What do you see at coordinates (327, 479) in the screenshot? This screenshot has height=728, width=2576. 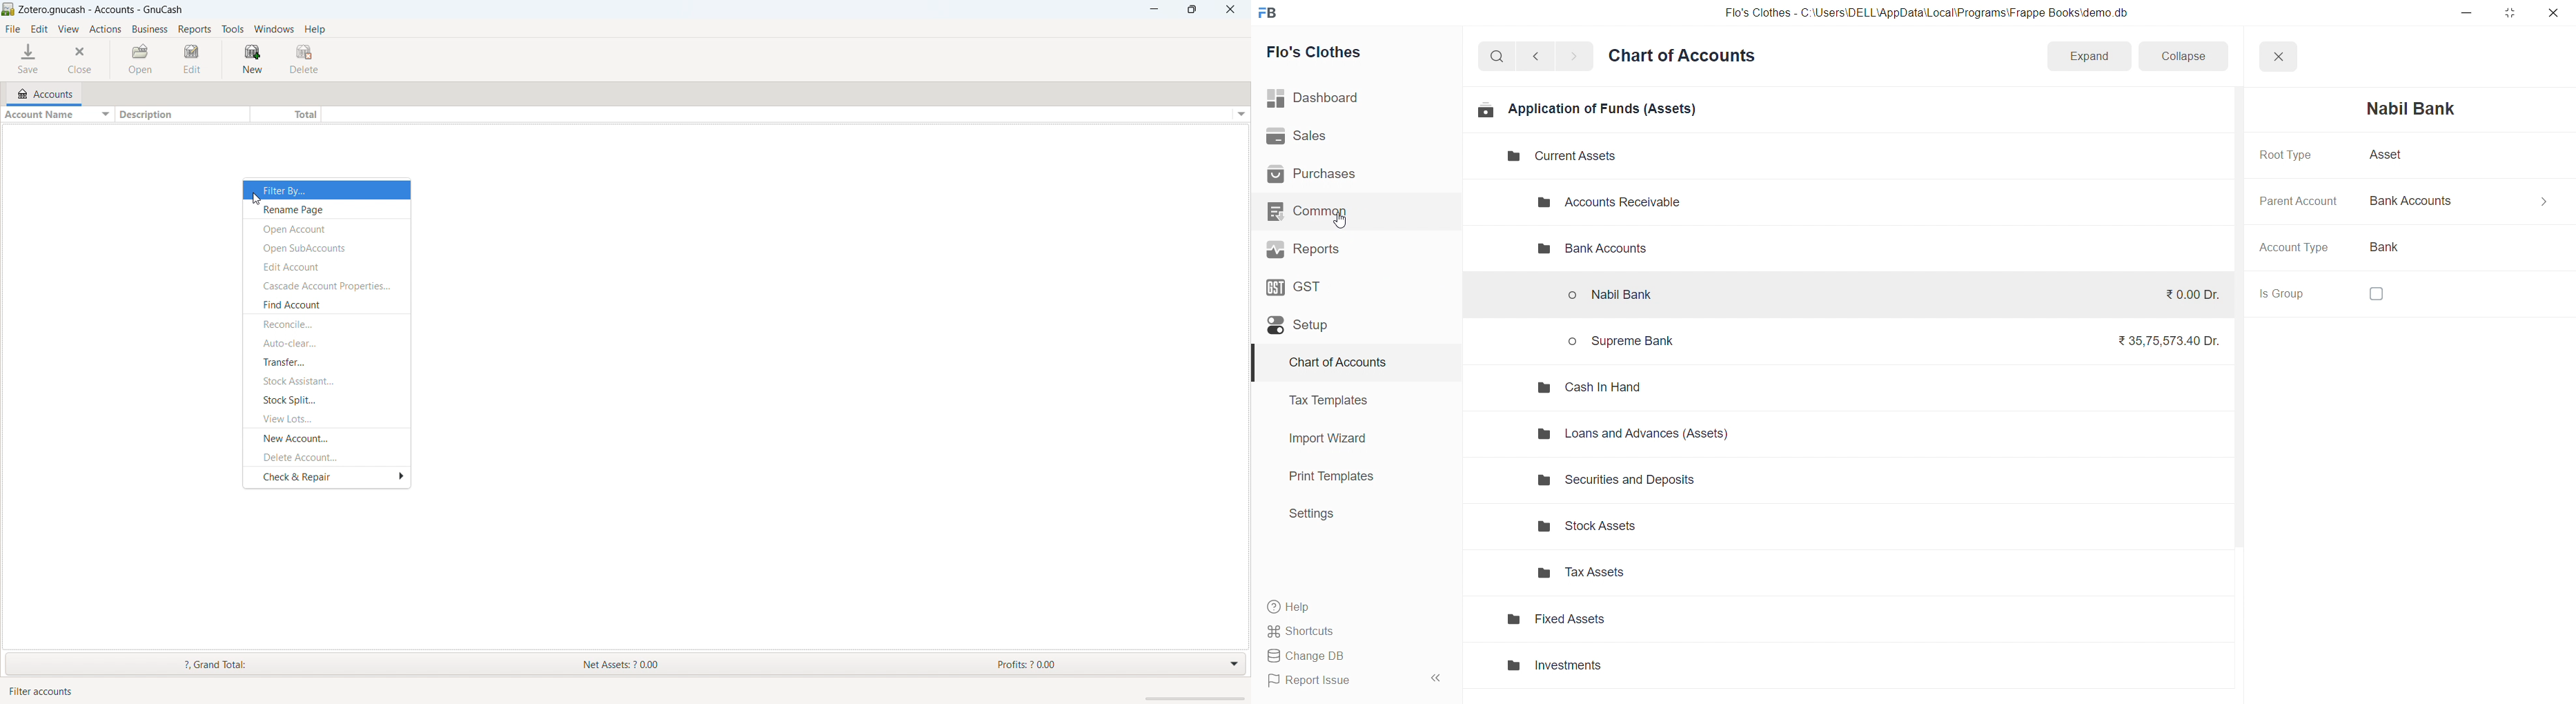 I see `check & repair` at bounding box center [327, 479].